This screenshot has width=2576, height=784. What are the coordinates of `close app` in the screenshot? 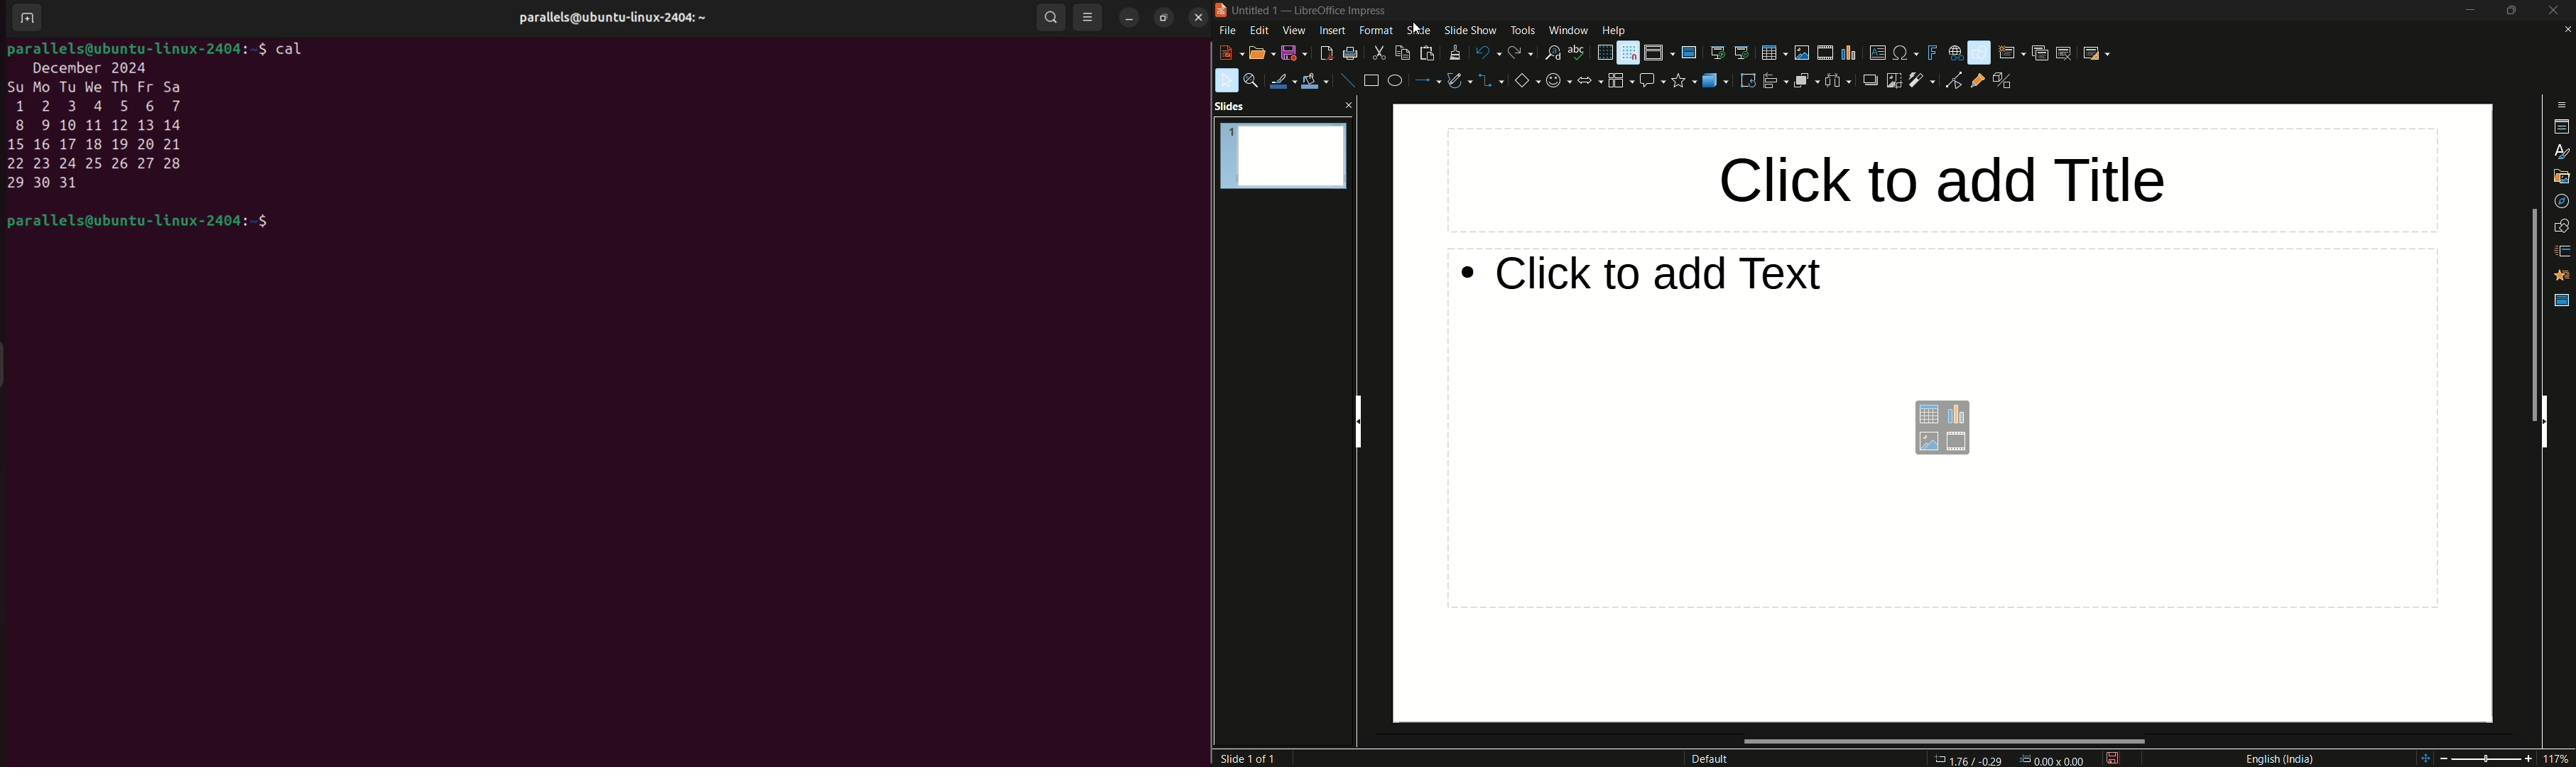 It's located at (2556, 9).